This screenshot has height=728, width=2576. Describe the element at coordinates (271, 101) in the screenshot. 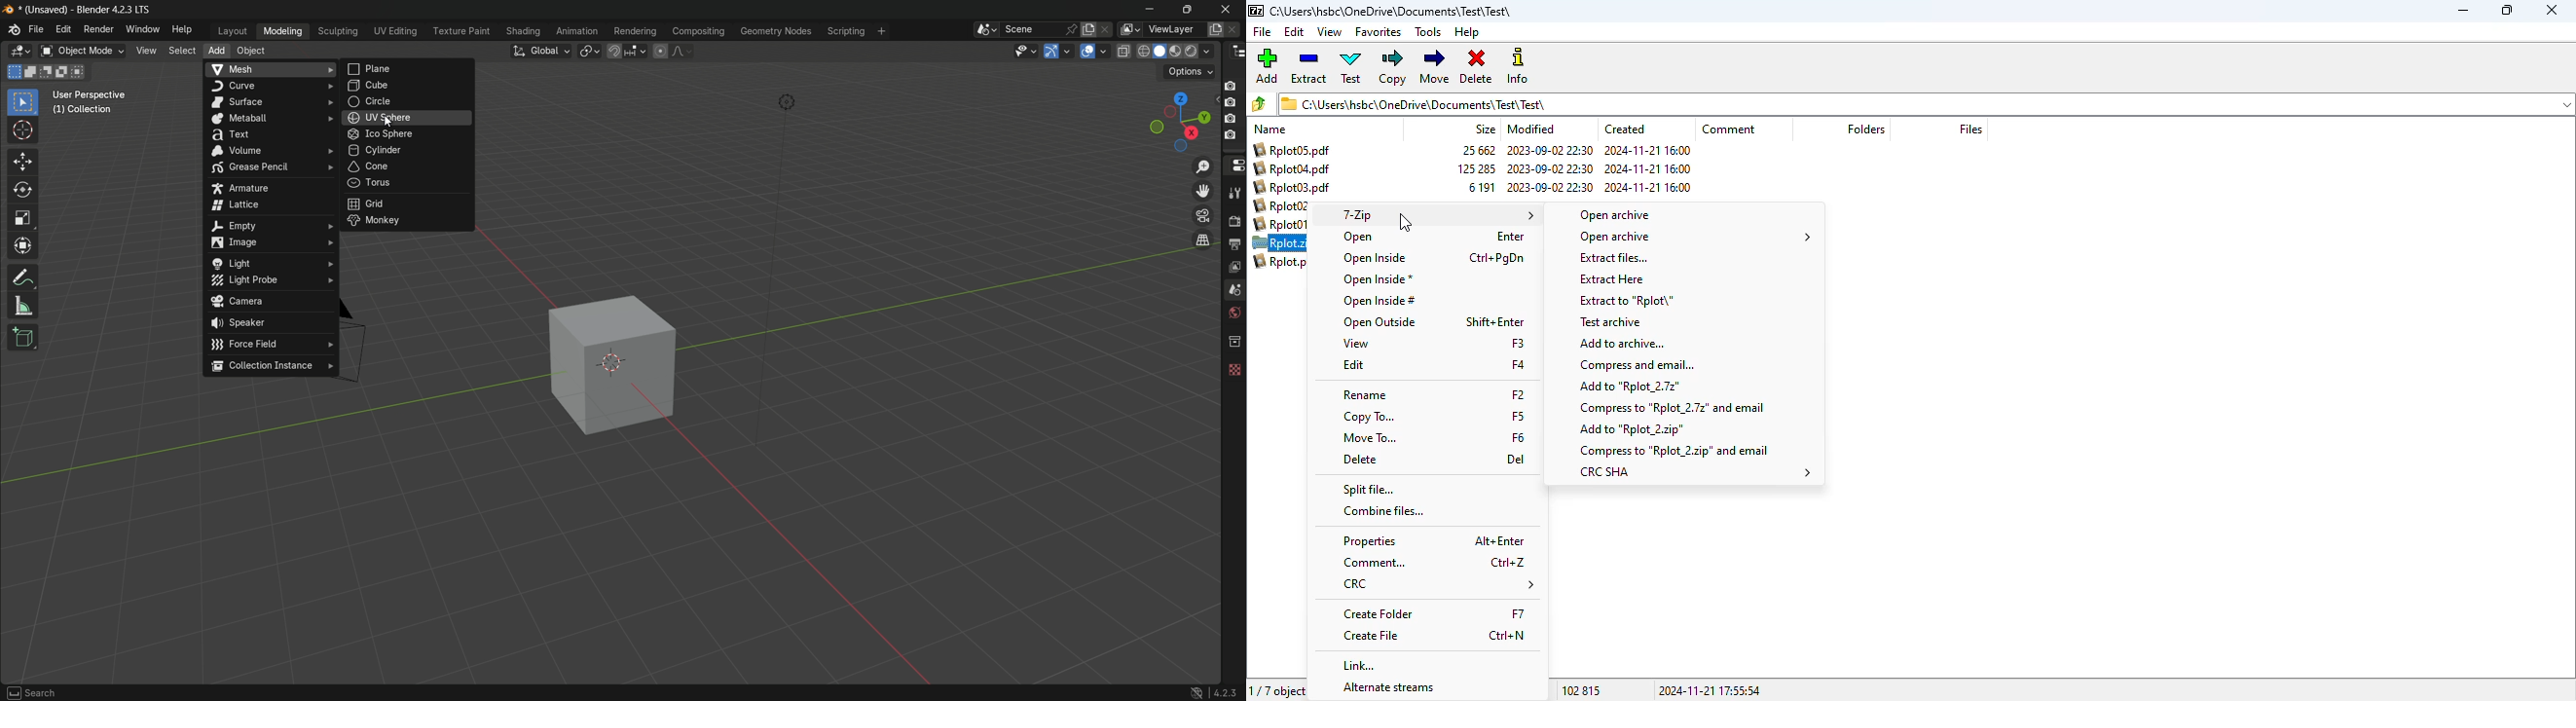

I see `surface` at that location.